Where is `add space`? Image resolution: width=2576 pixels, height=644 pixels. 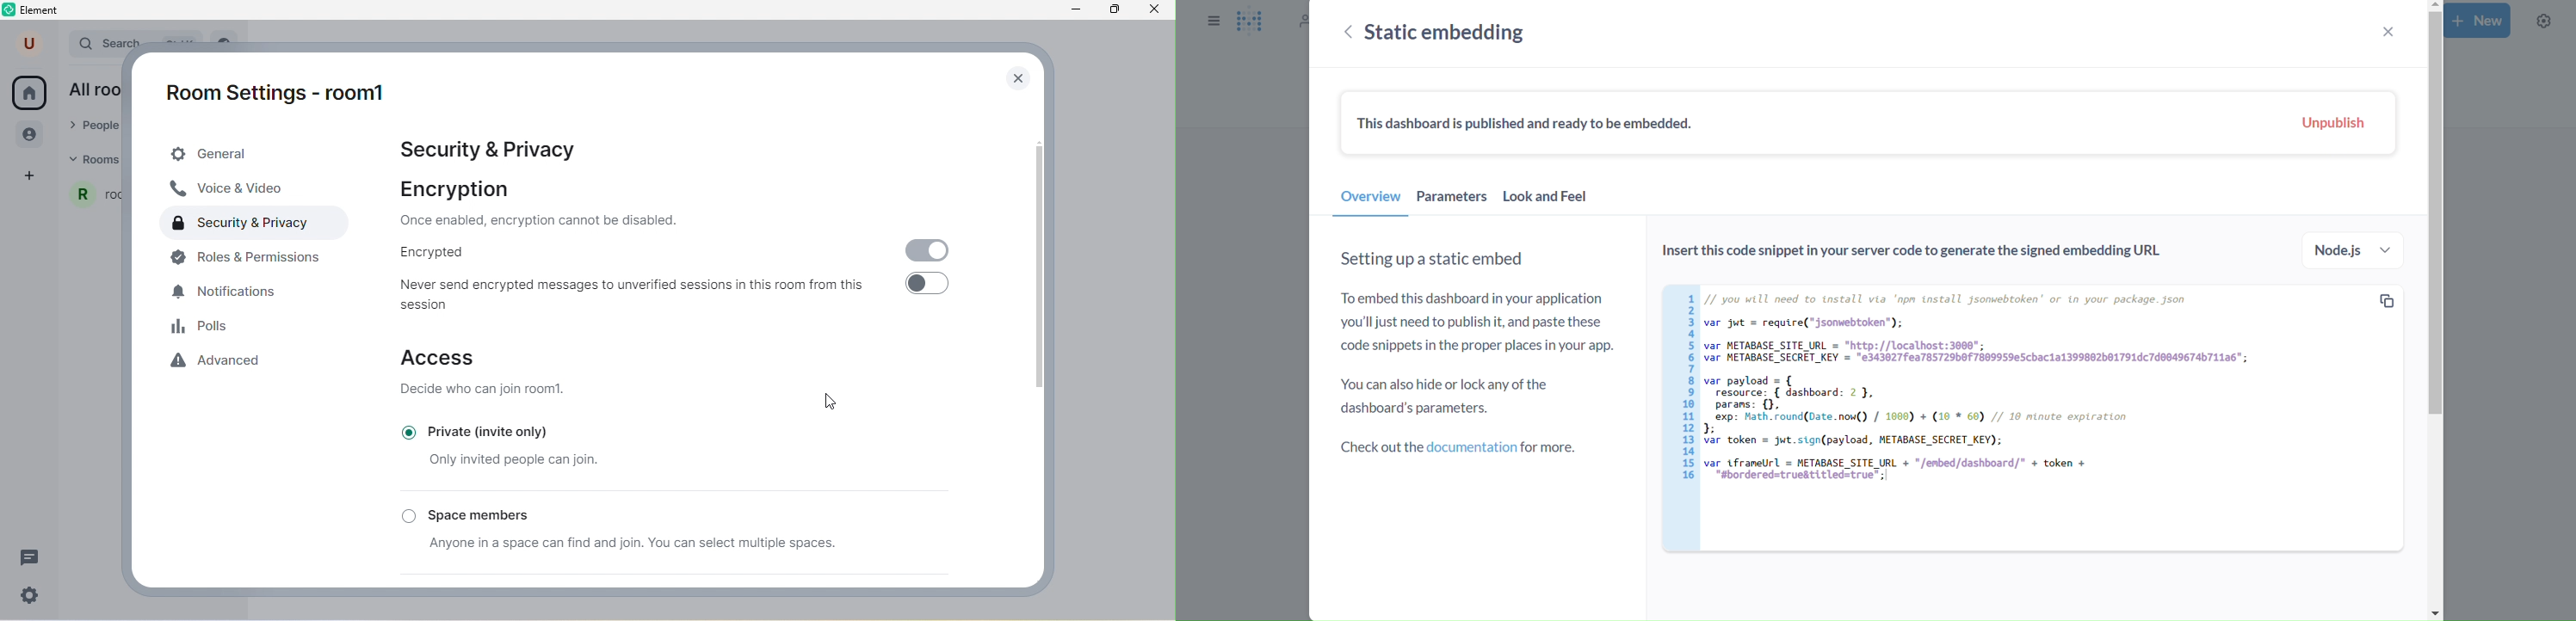
add space is located at coordinates (31, 176).